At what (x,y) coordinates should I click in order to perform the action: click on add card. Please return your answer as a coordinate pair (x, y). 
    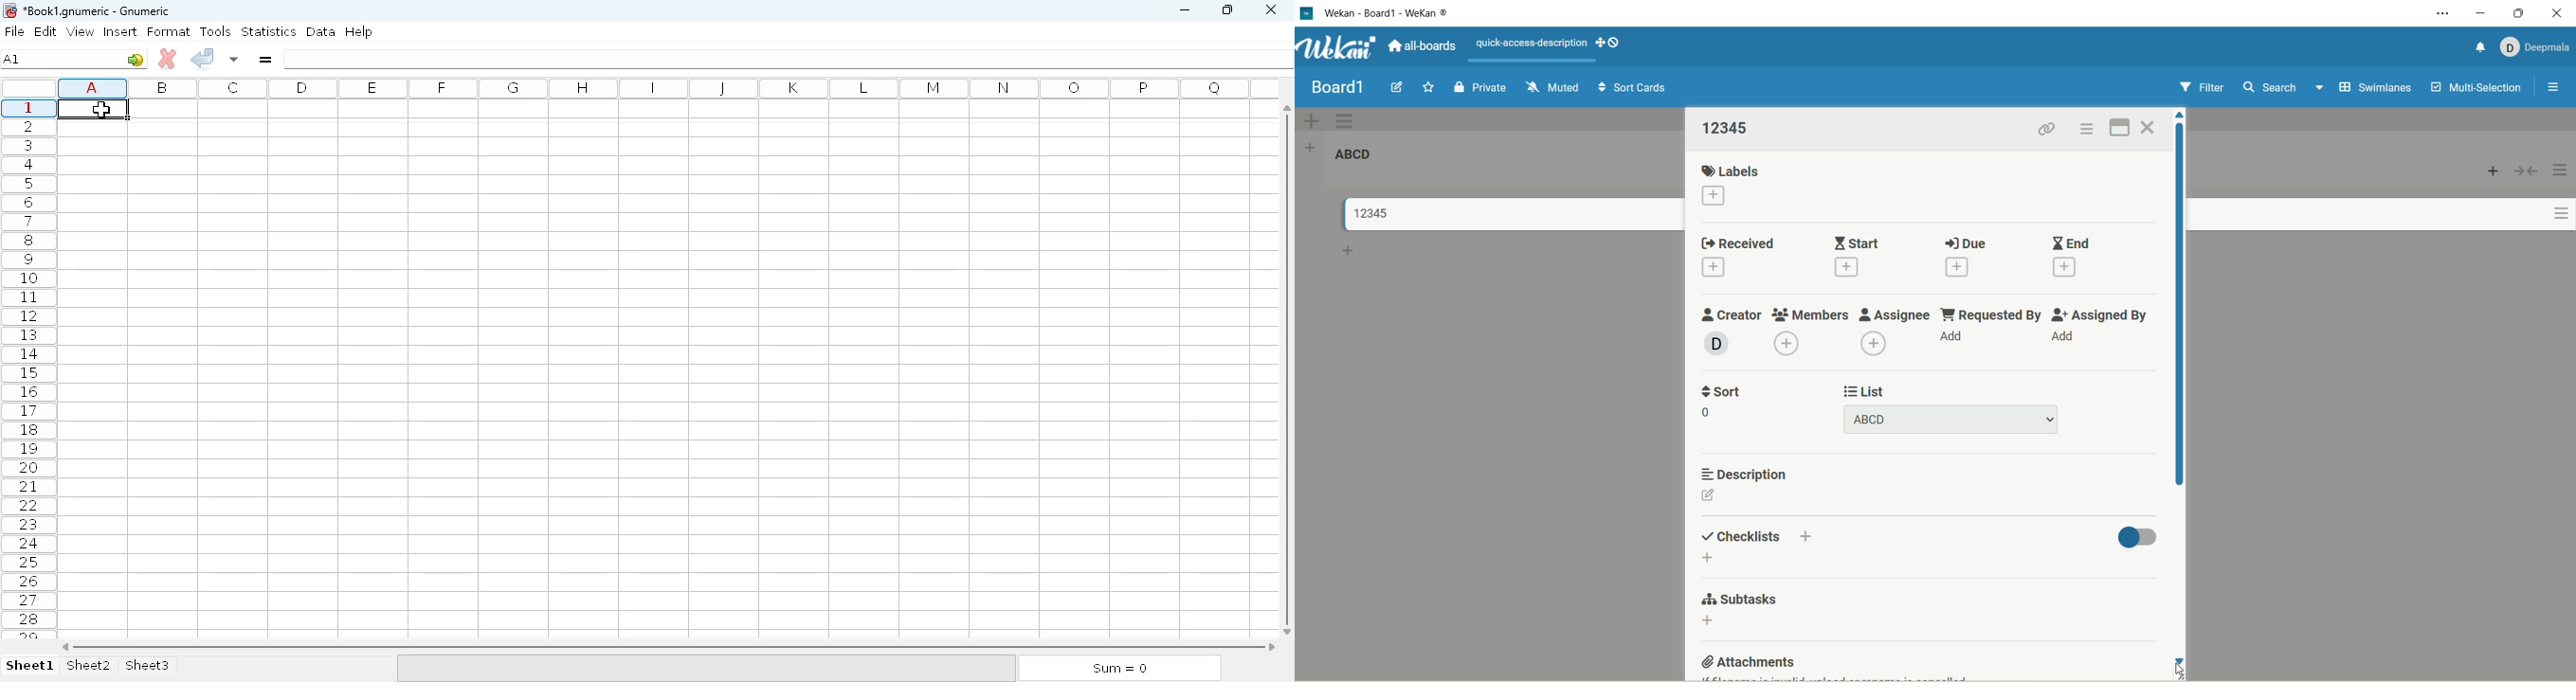
    Looking at the image, I should click on (2494, 172).